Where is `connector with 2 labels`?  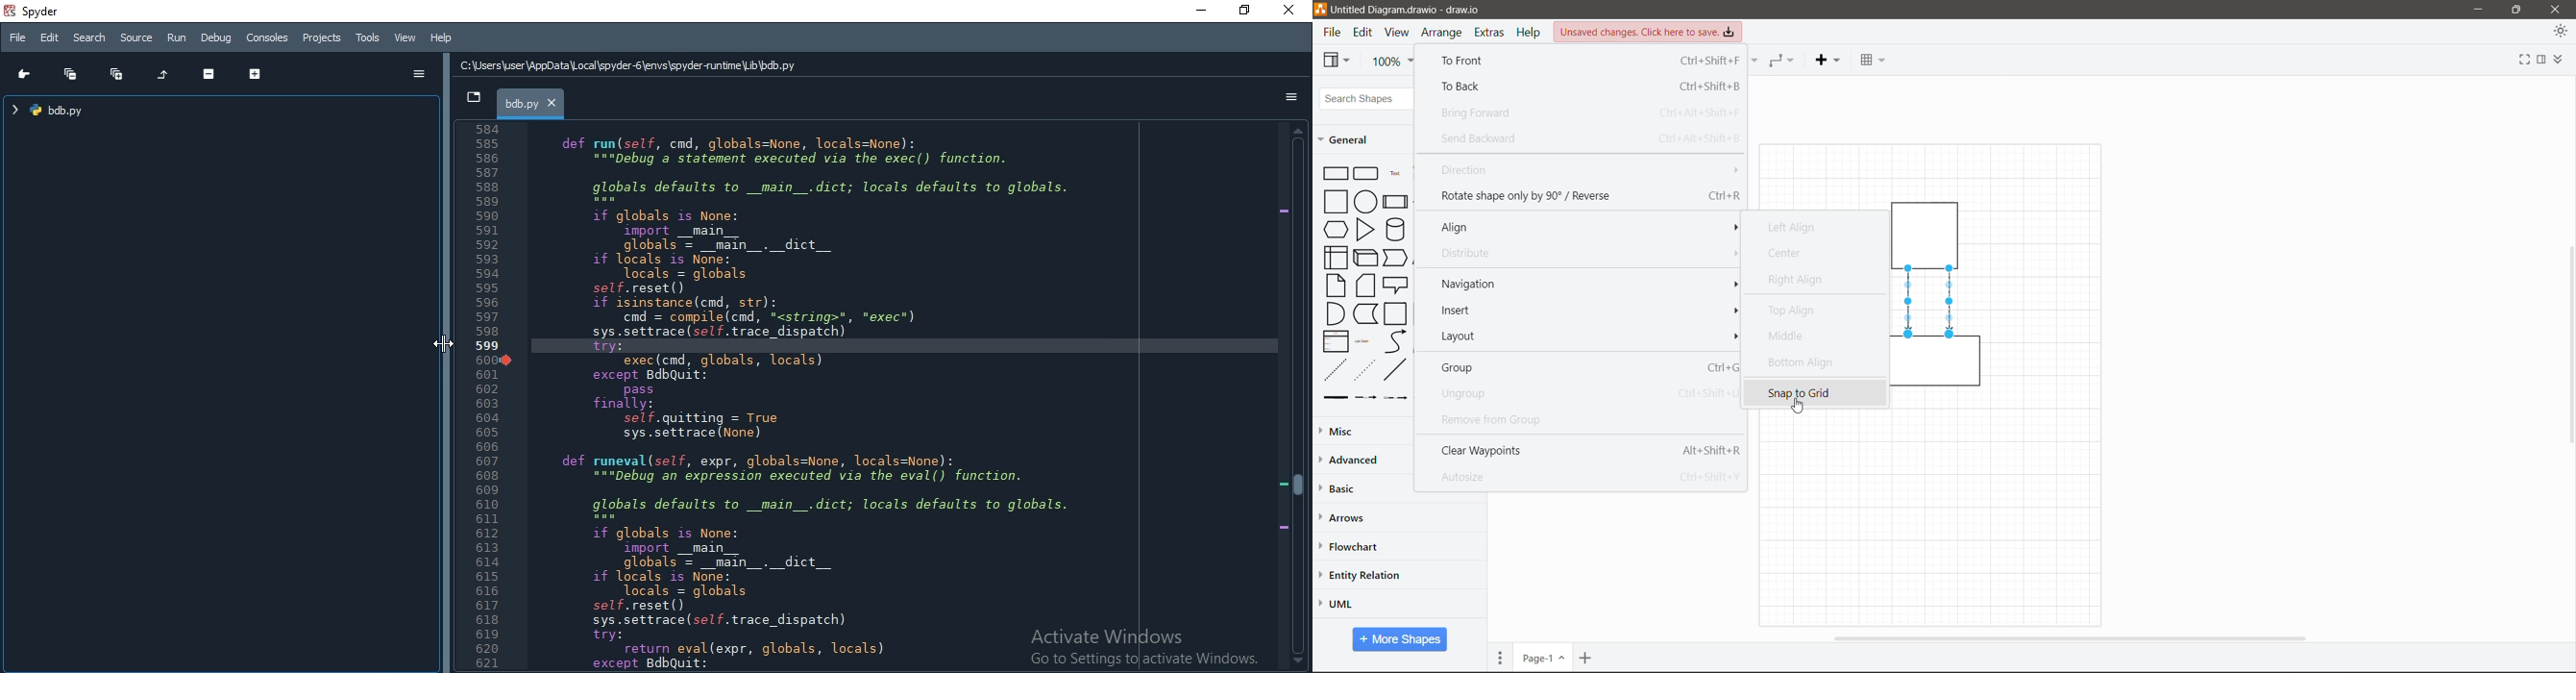 connector with 2 labels is located at coordinates (1395, 398).